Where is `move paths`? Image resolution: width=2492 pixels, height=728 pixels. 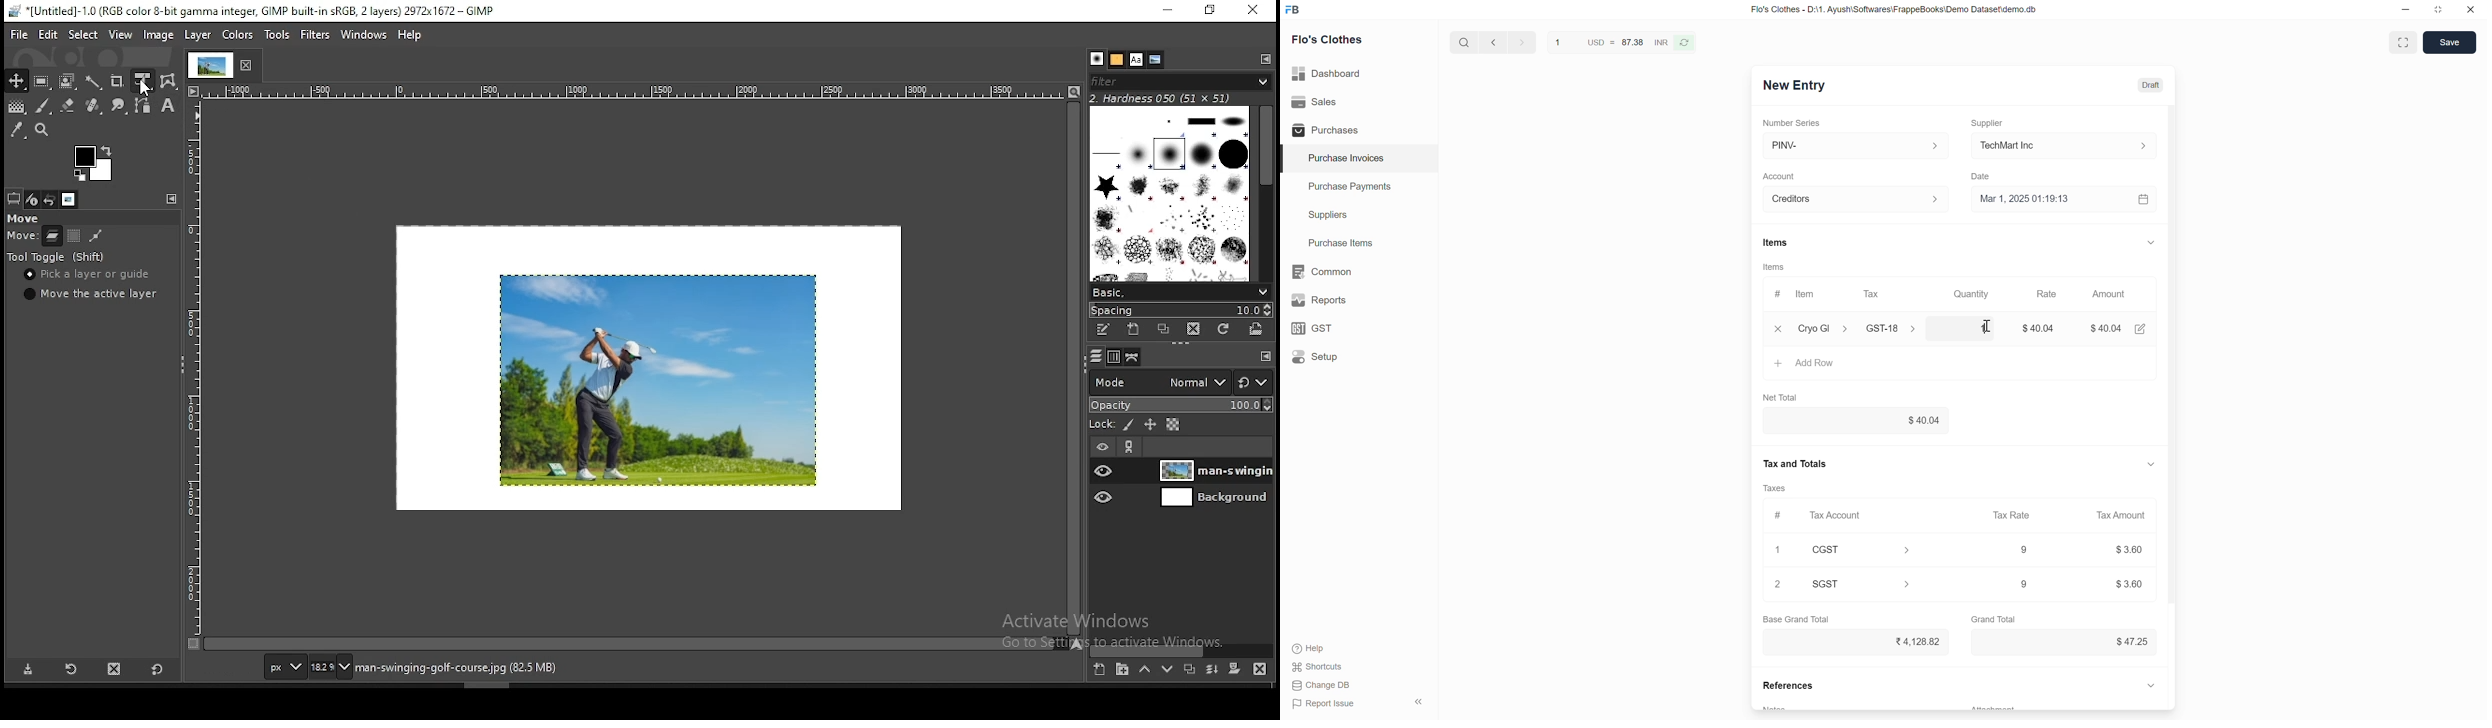
move paths is located at coordinates (95, 238).